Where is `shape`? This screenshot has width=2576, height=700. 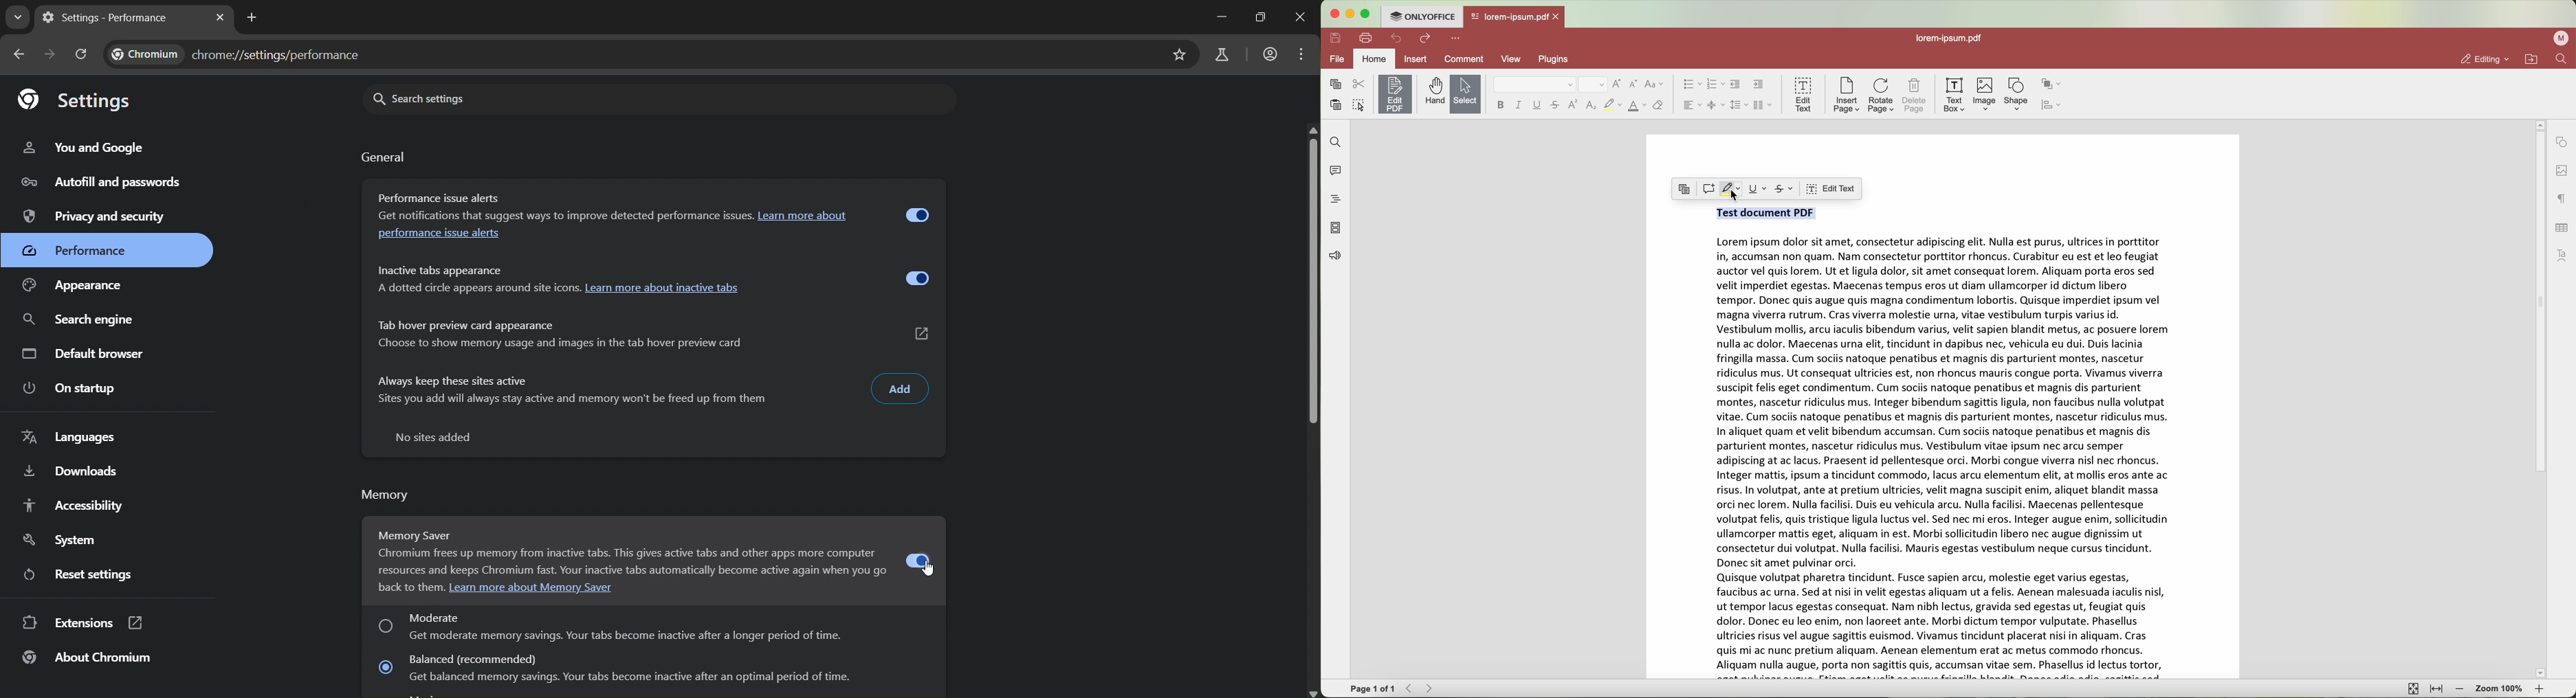
shape is located at coordinates (2016, 96).